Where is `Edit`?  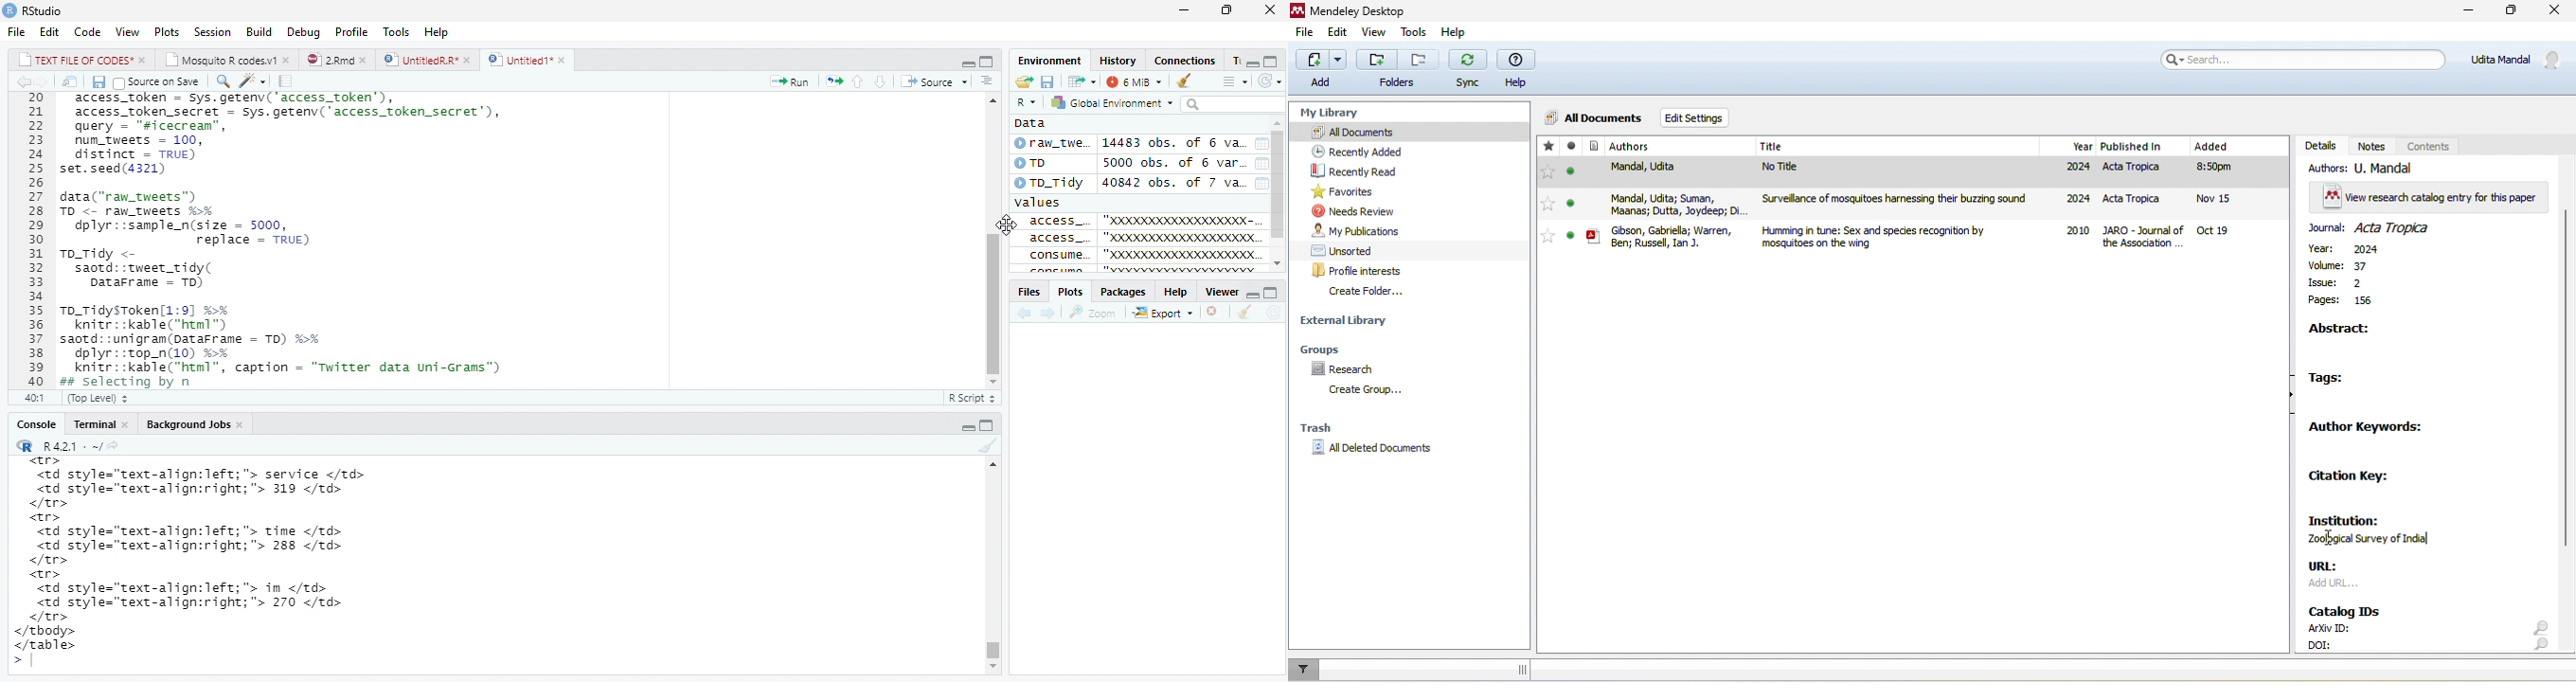
Edit is located at coordinates (48, 29).